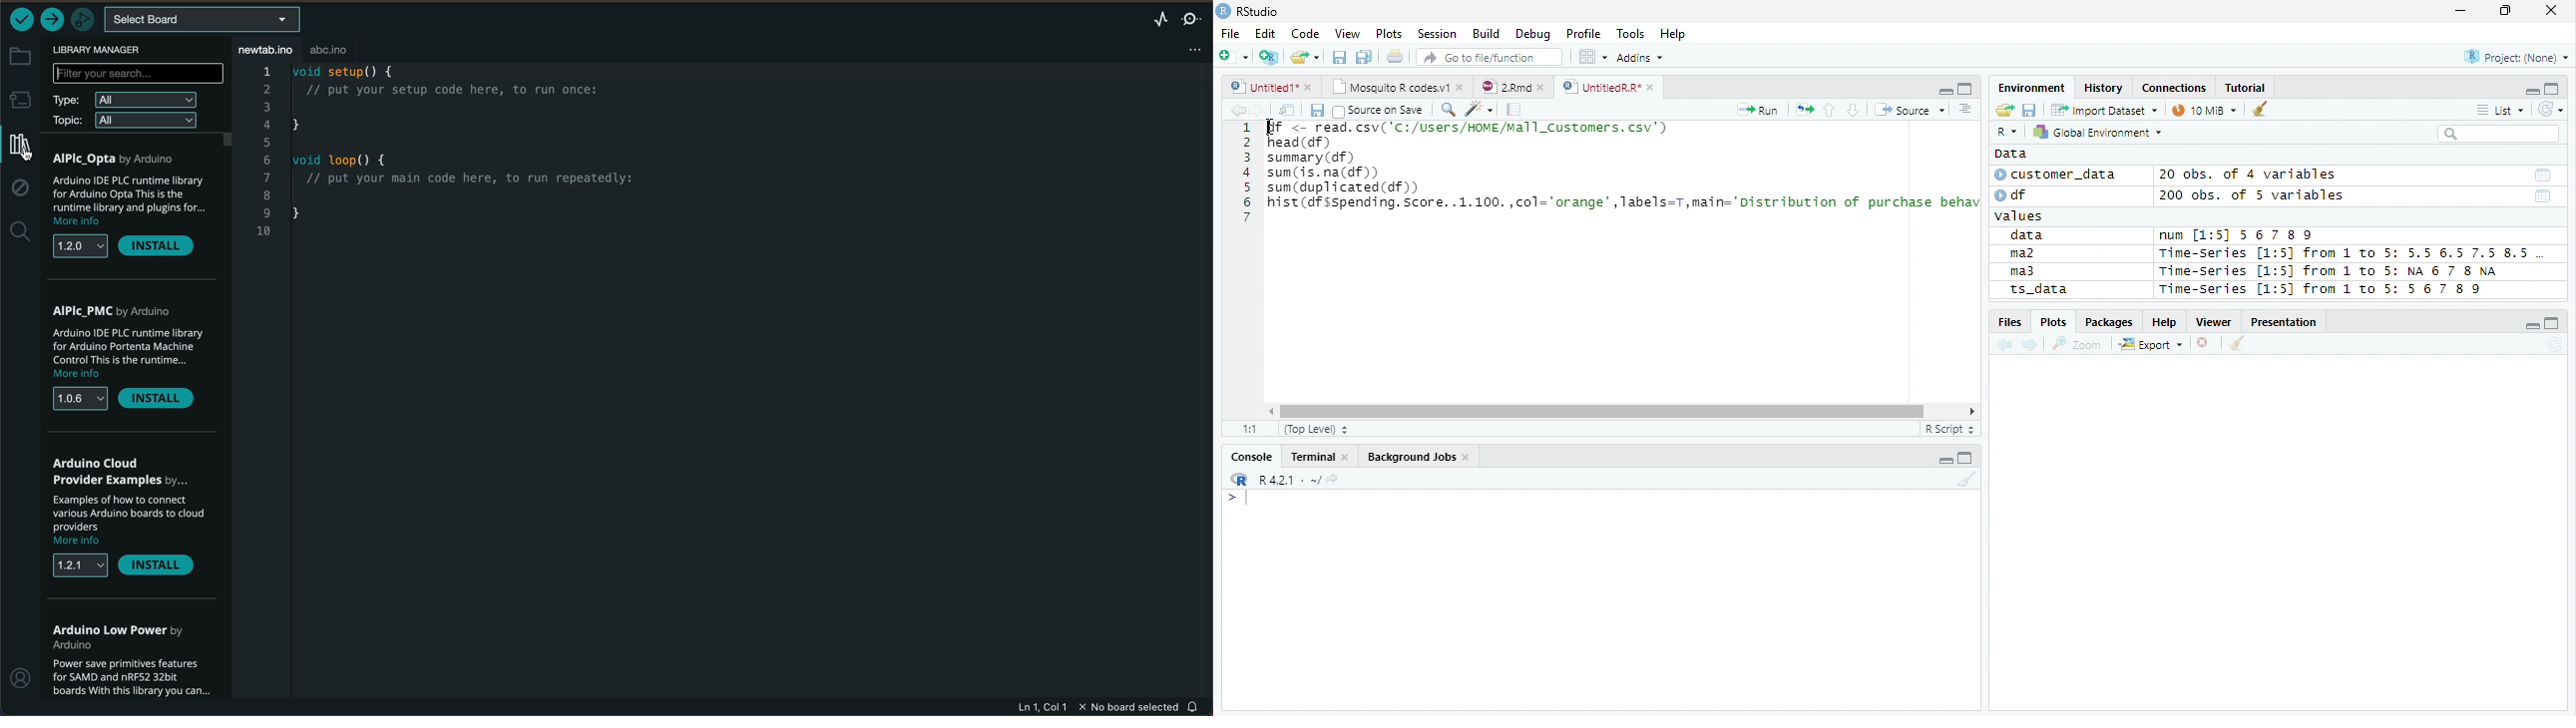  What do you see at coordinates (1642, 57) in the screenshot?
I see `Addins` at bounding box center [1642, 57].